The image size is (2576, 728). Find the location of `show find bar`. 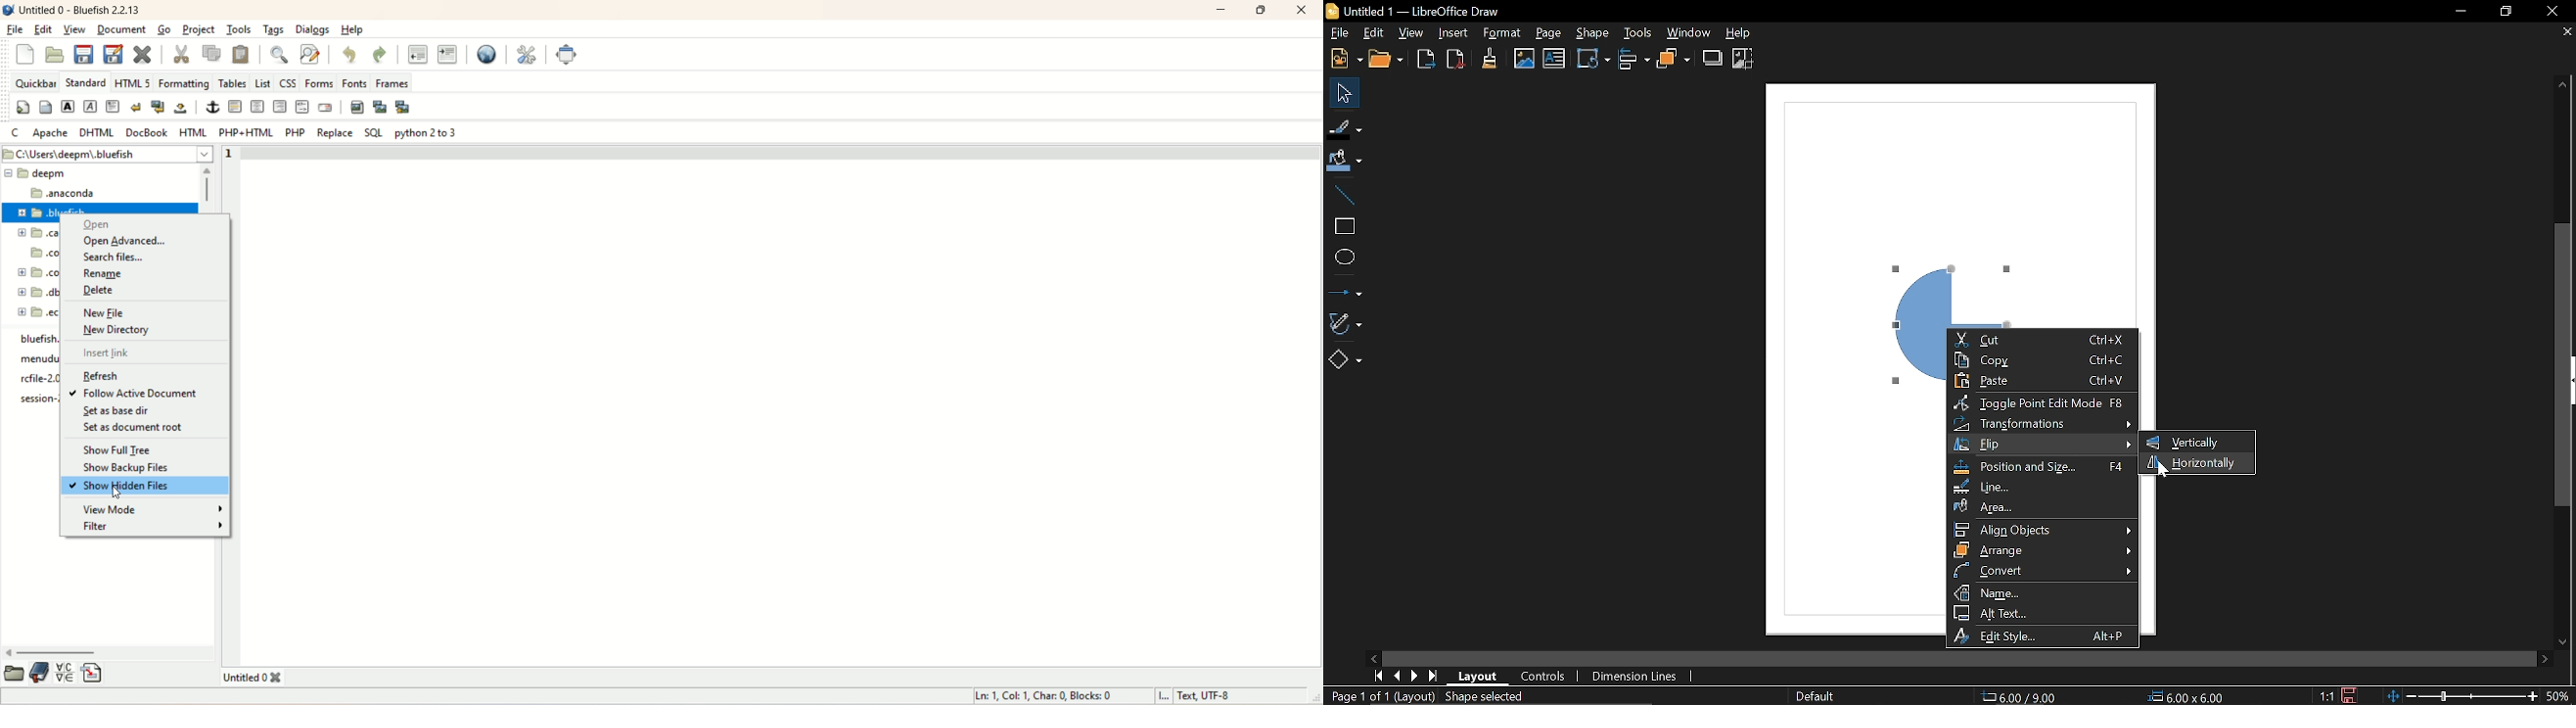

show find bar is located at coordinates (280, 55).